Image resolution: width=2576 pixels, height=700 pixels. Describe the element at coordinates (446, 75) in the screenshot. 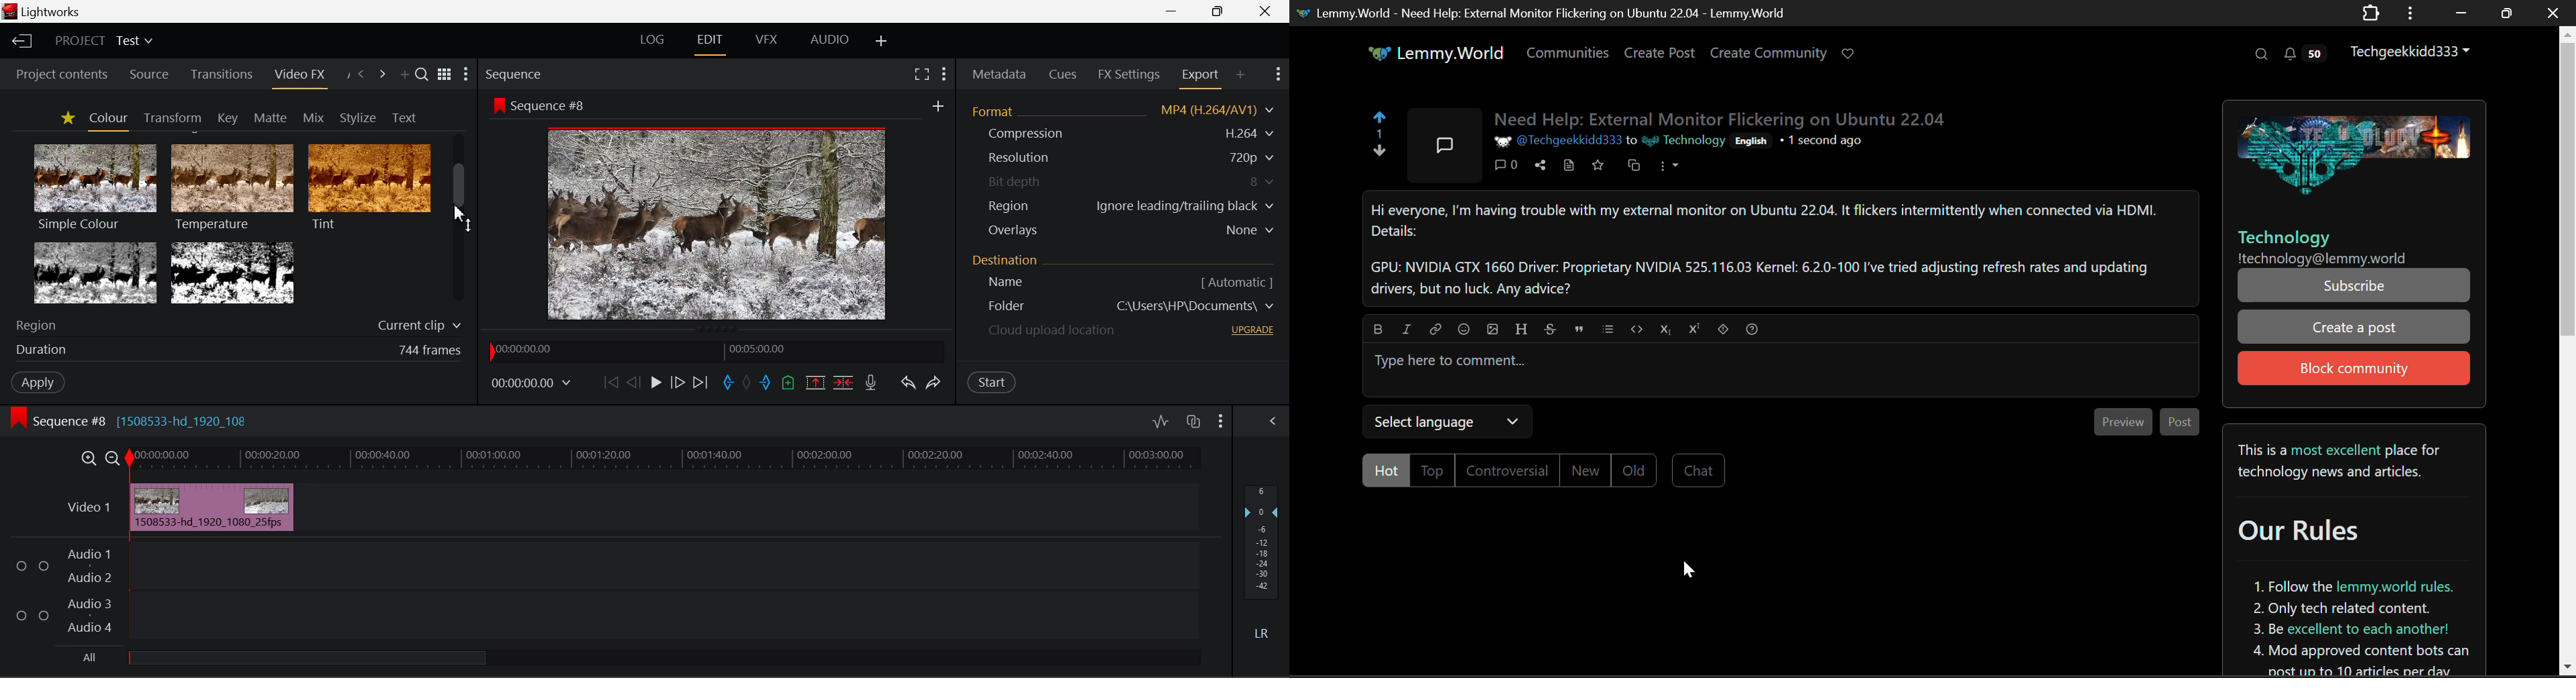

I see `Toggle between title and list view` at that location.